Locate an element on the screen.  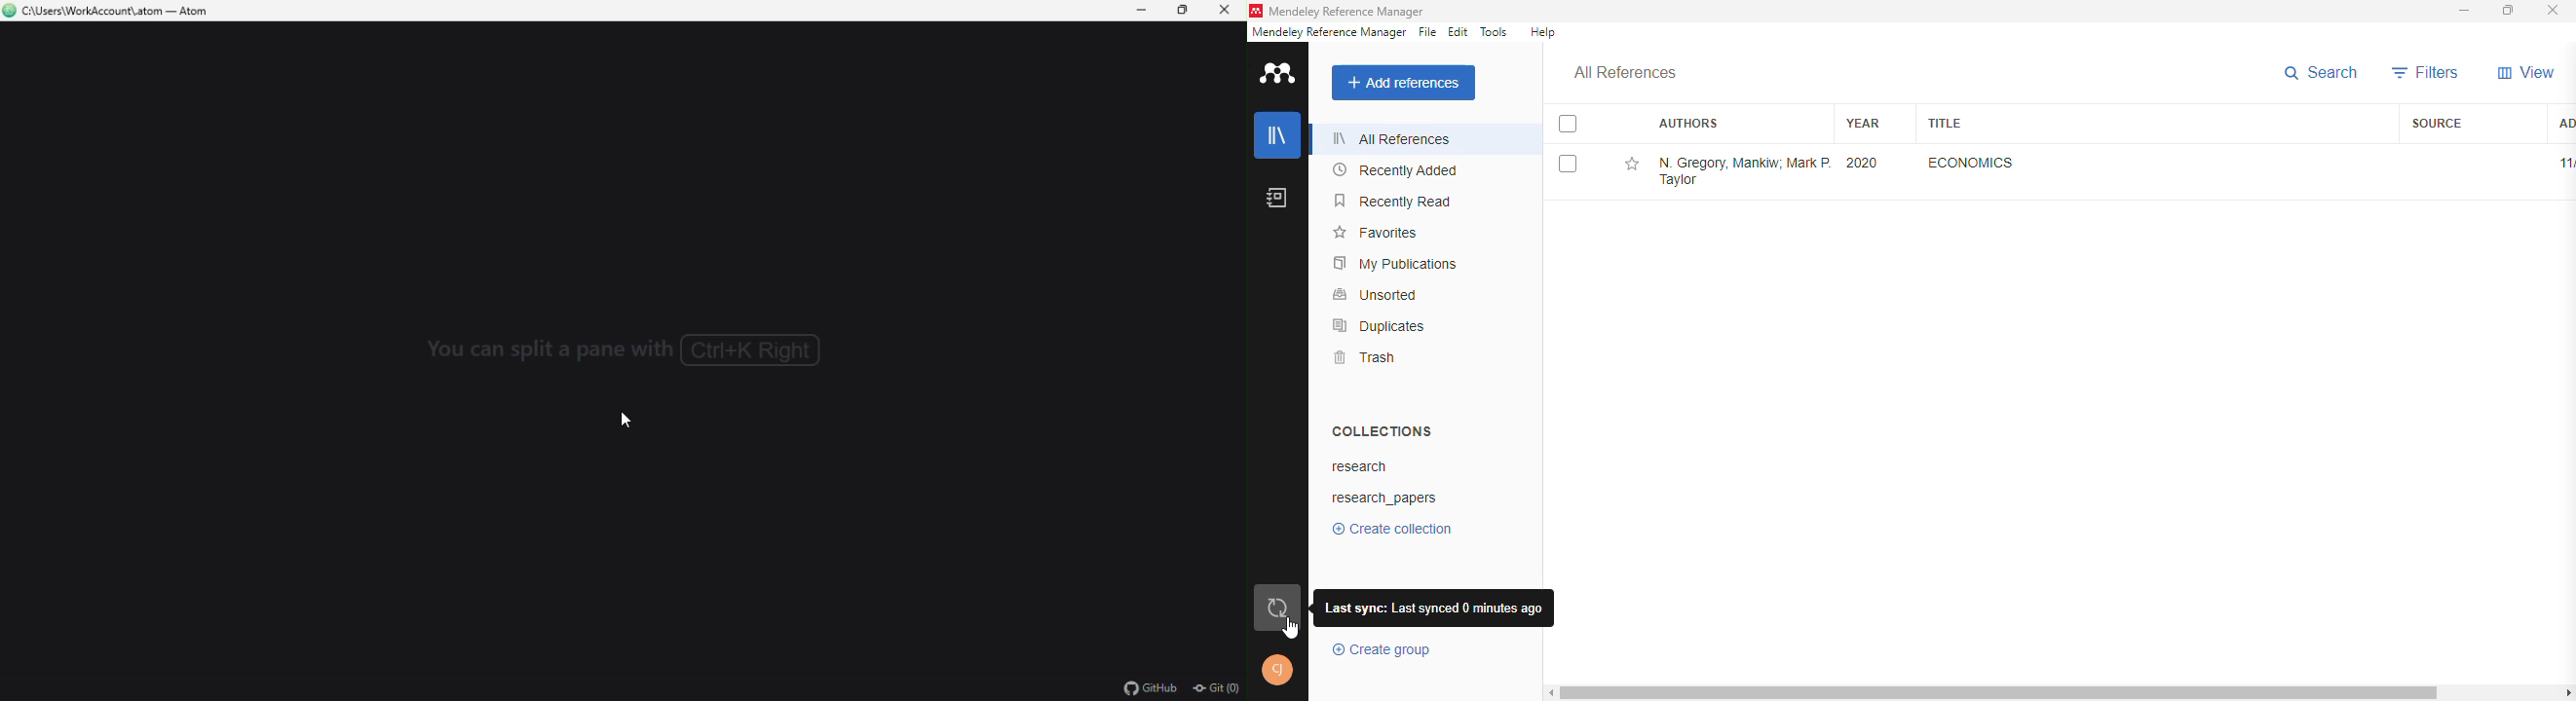
create collection is located at coordinates (1391, 528).